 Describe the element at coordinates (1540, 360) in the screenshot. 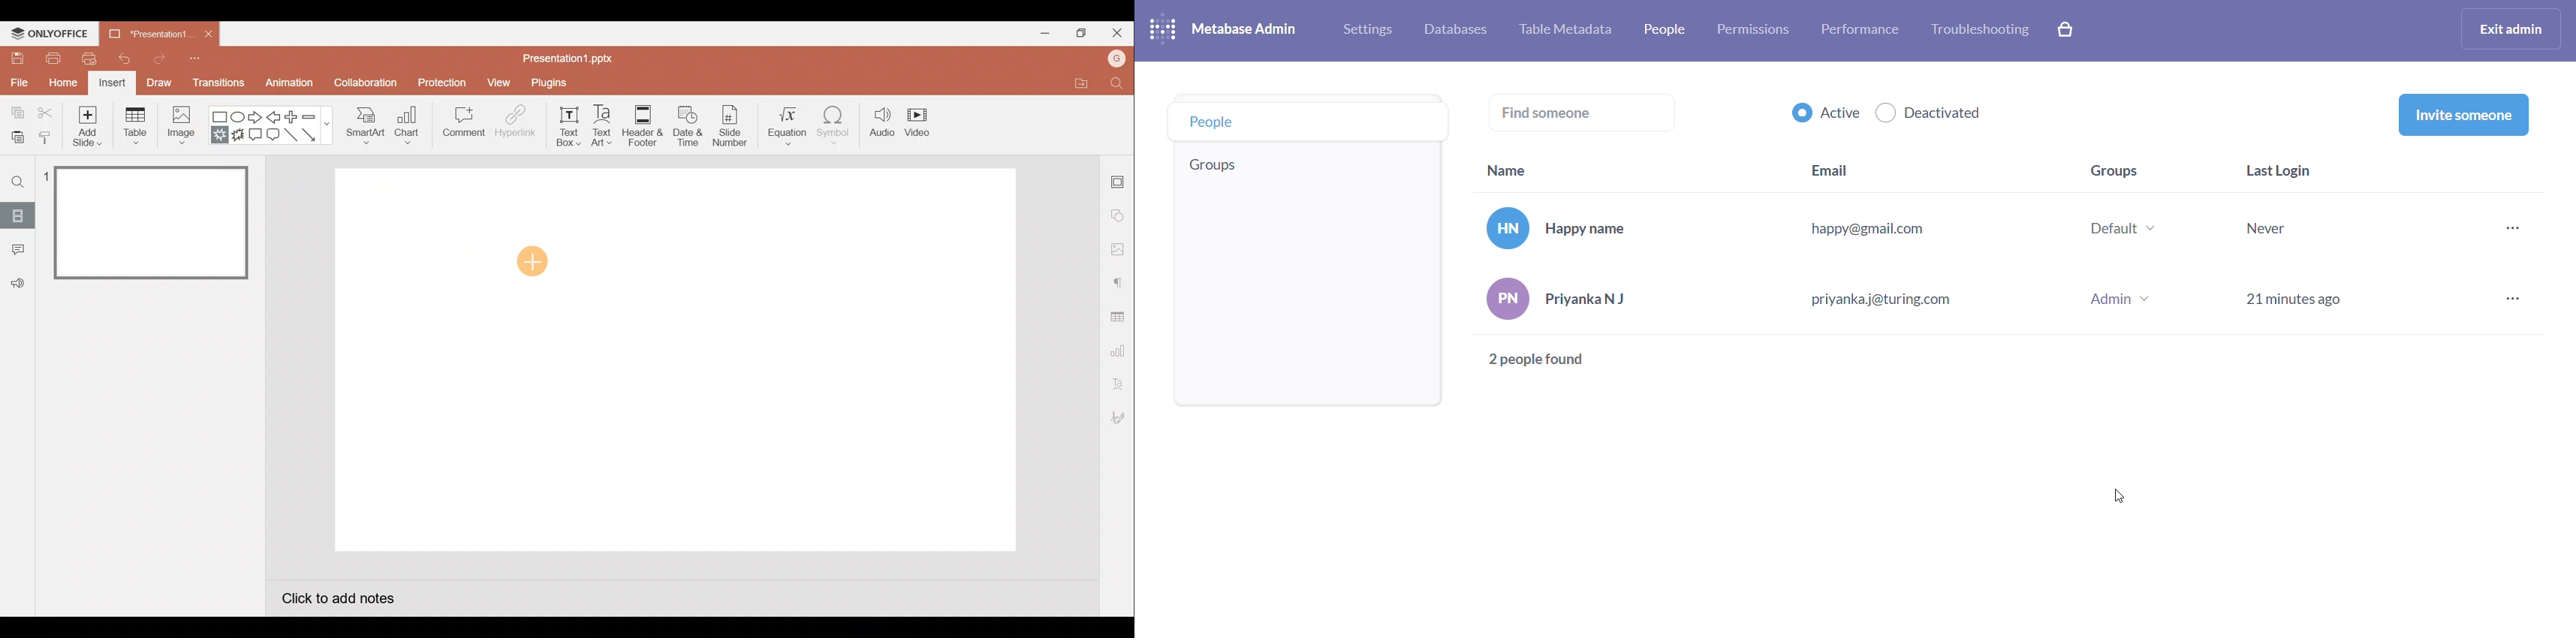

I see `2 people found` at that location.